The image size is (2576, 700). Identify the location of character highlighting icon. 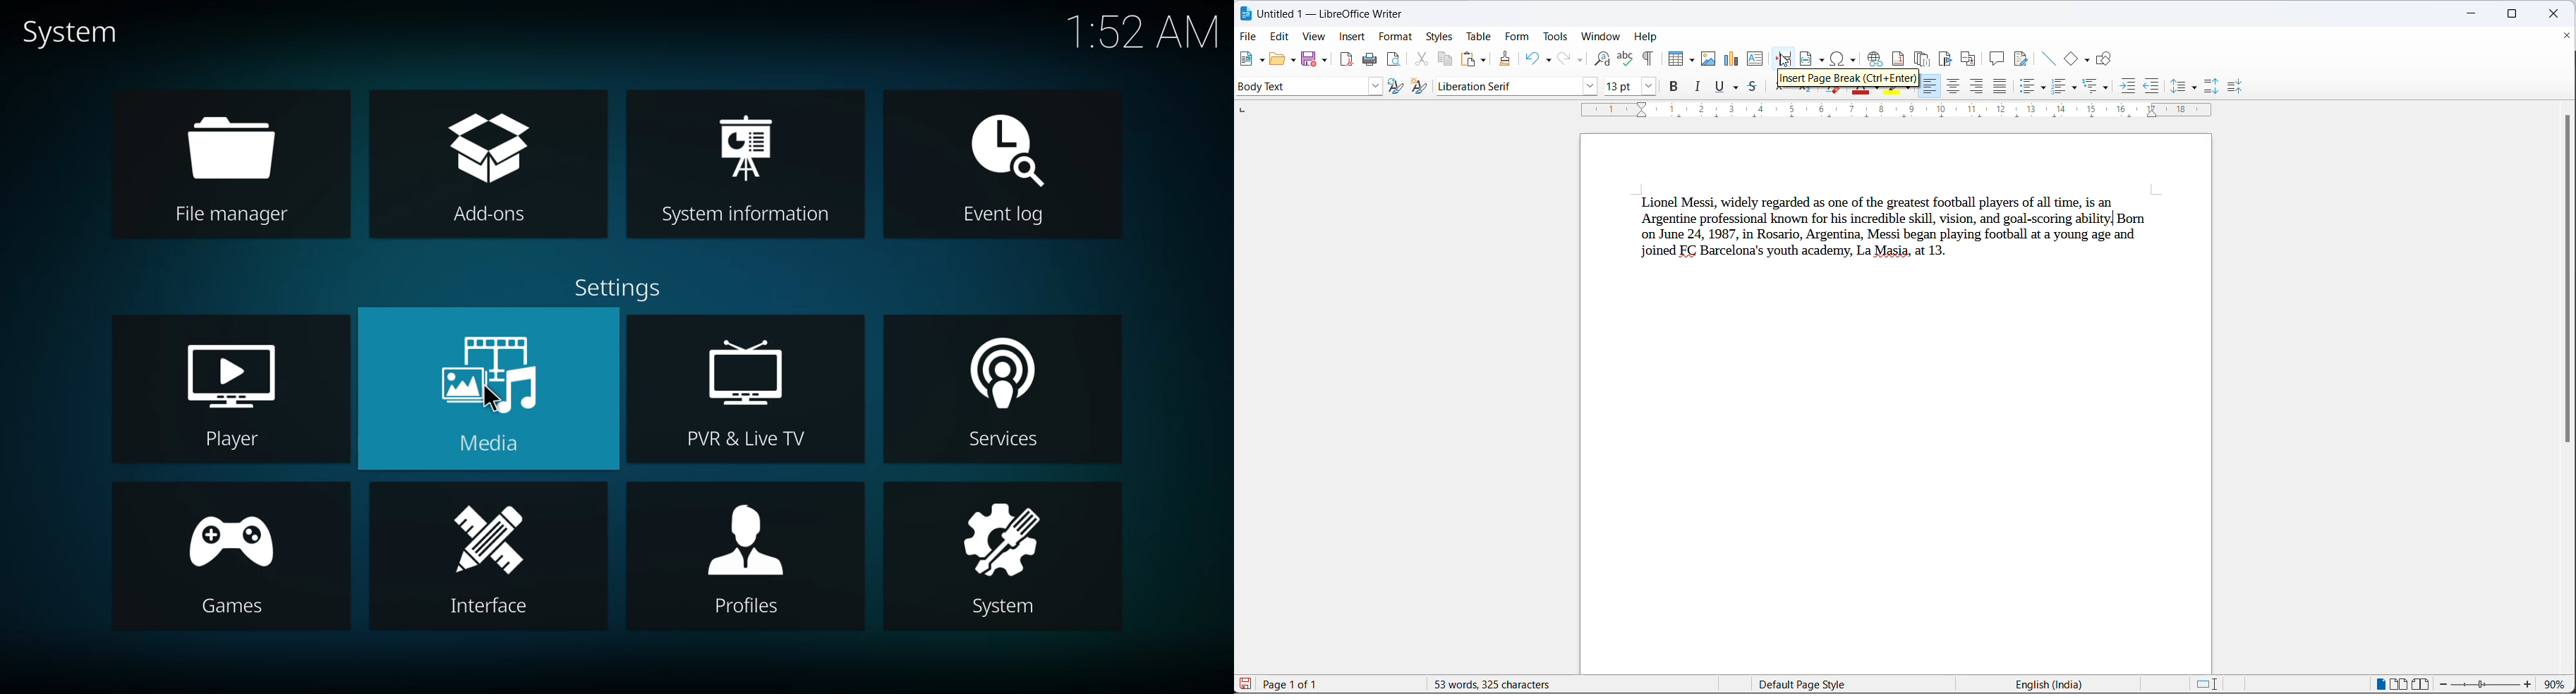
(1889, 93).